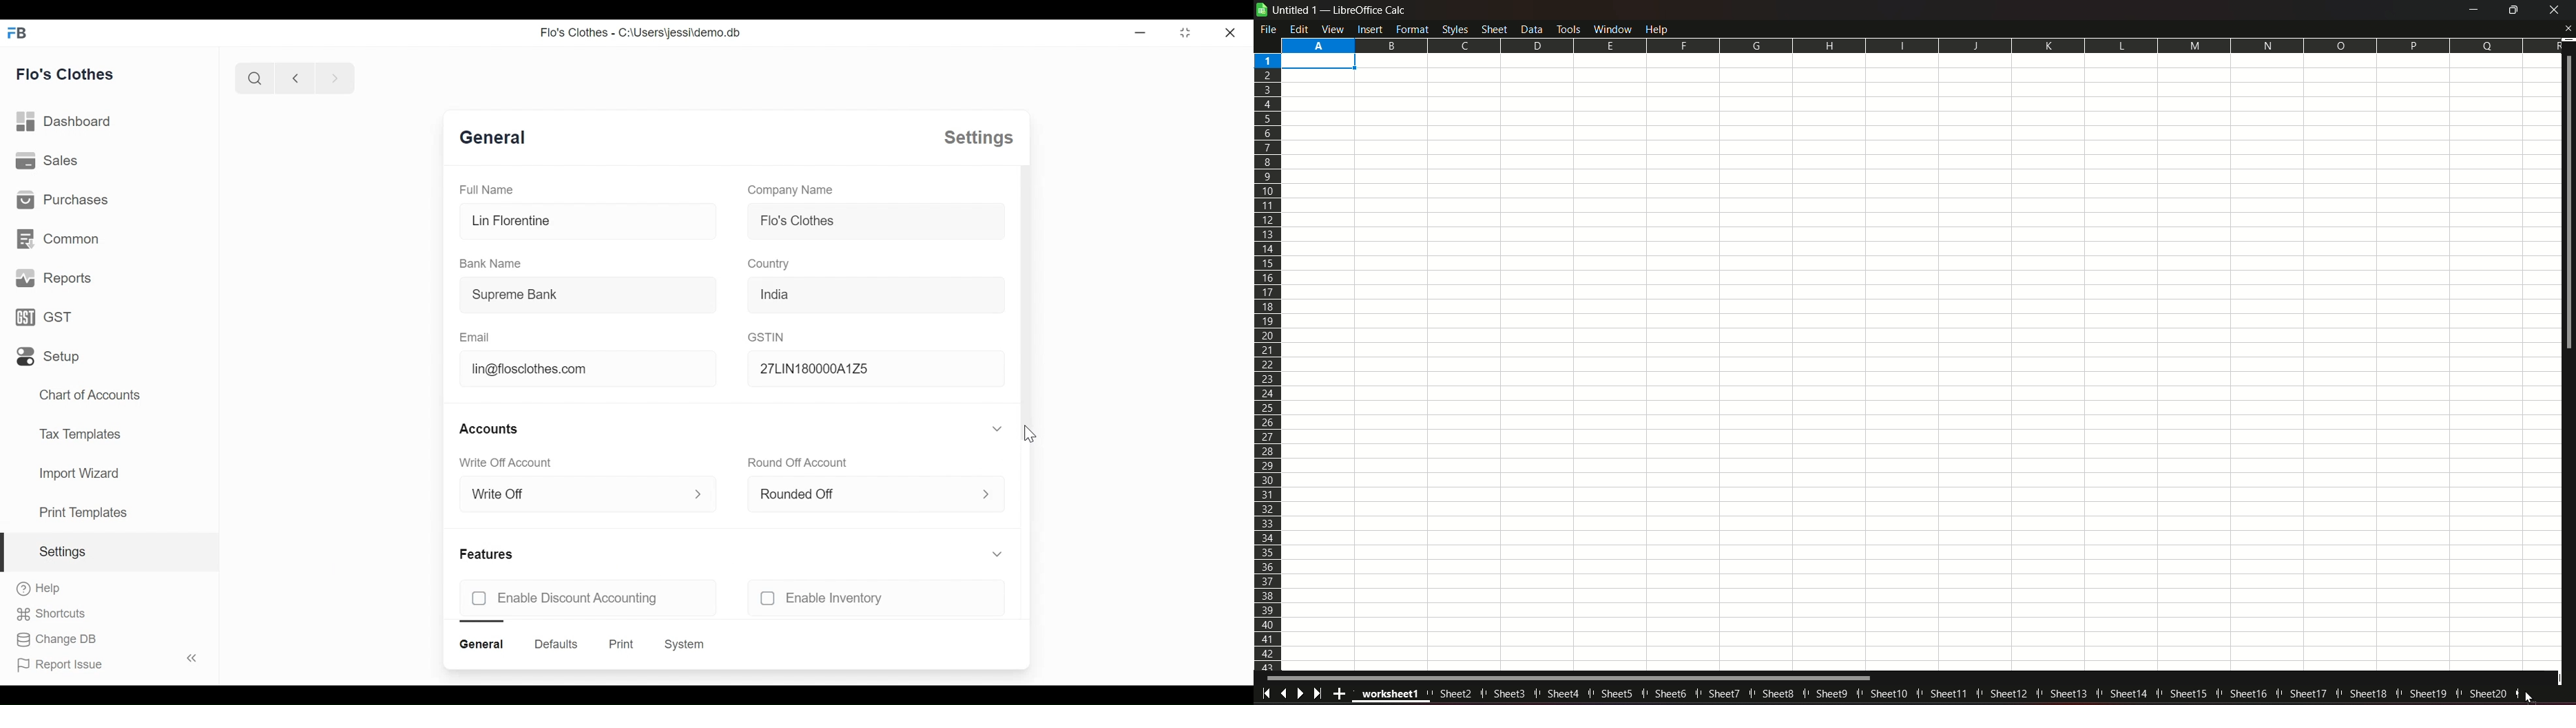  What do you see at coordinates (1413, 29) in the screenshot?
I see `format` at bounding box center [1413, 29].